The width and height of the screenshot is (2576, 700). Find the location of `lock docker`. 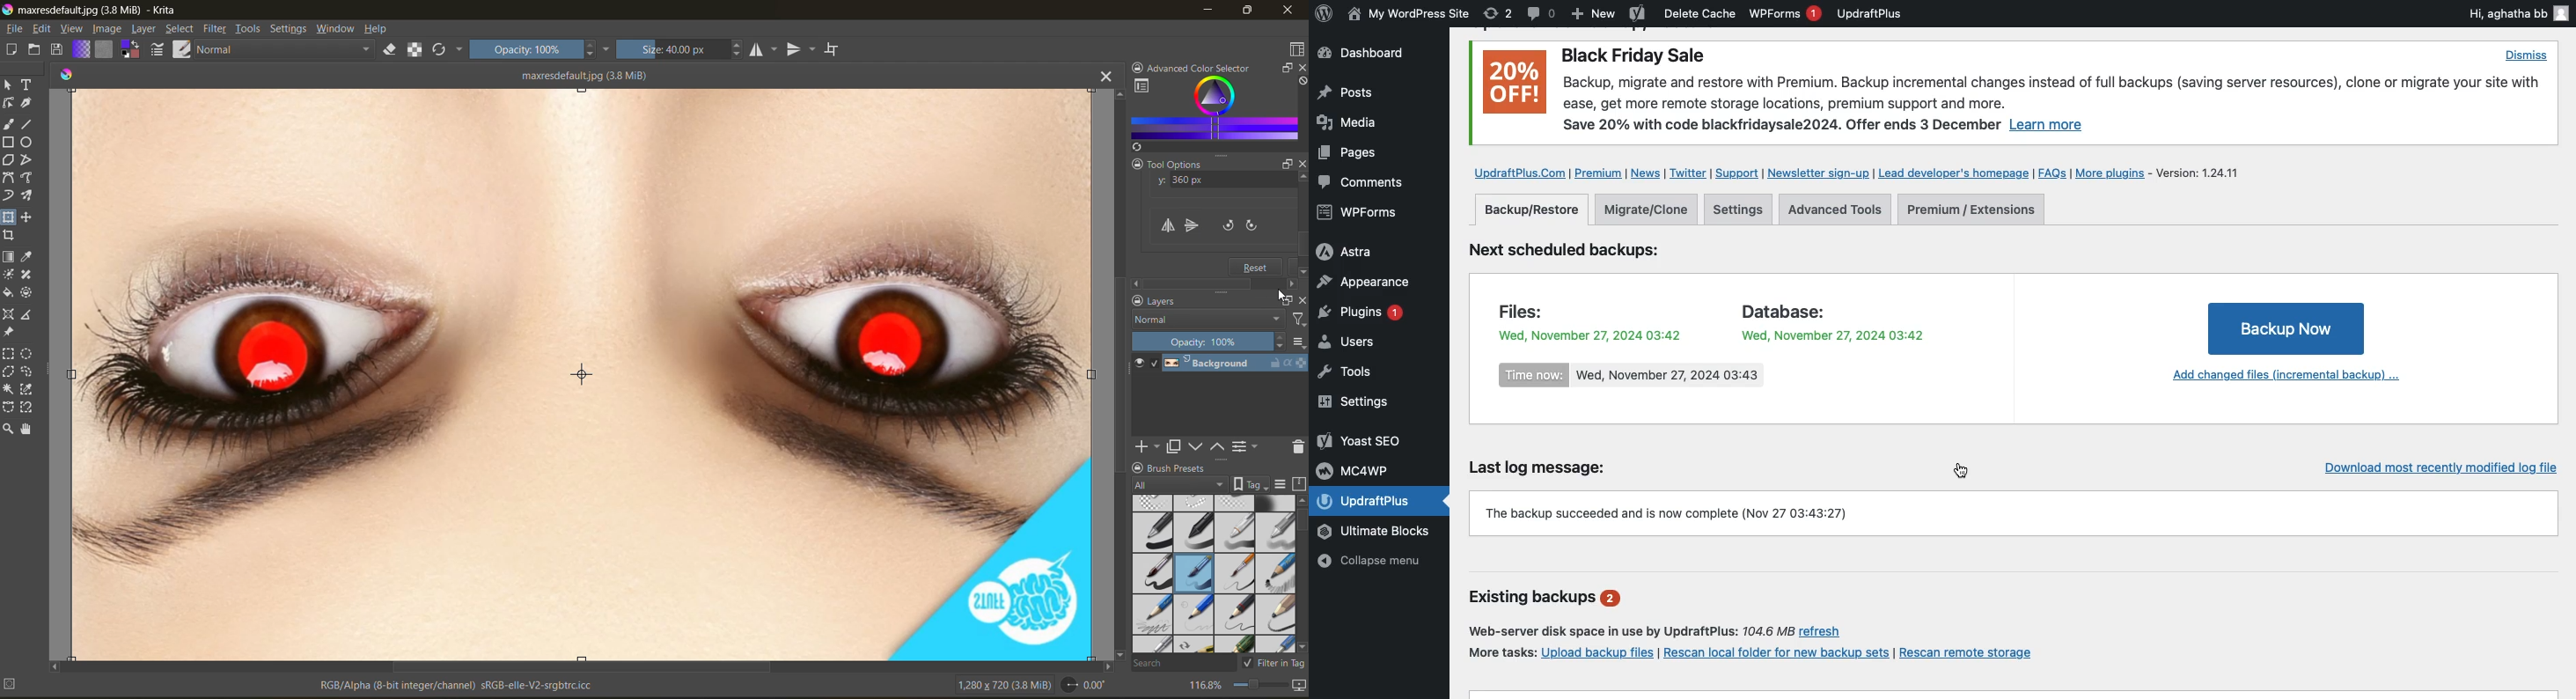

lock docker is located at coordinates (1138, 468).